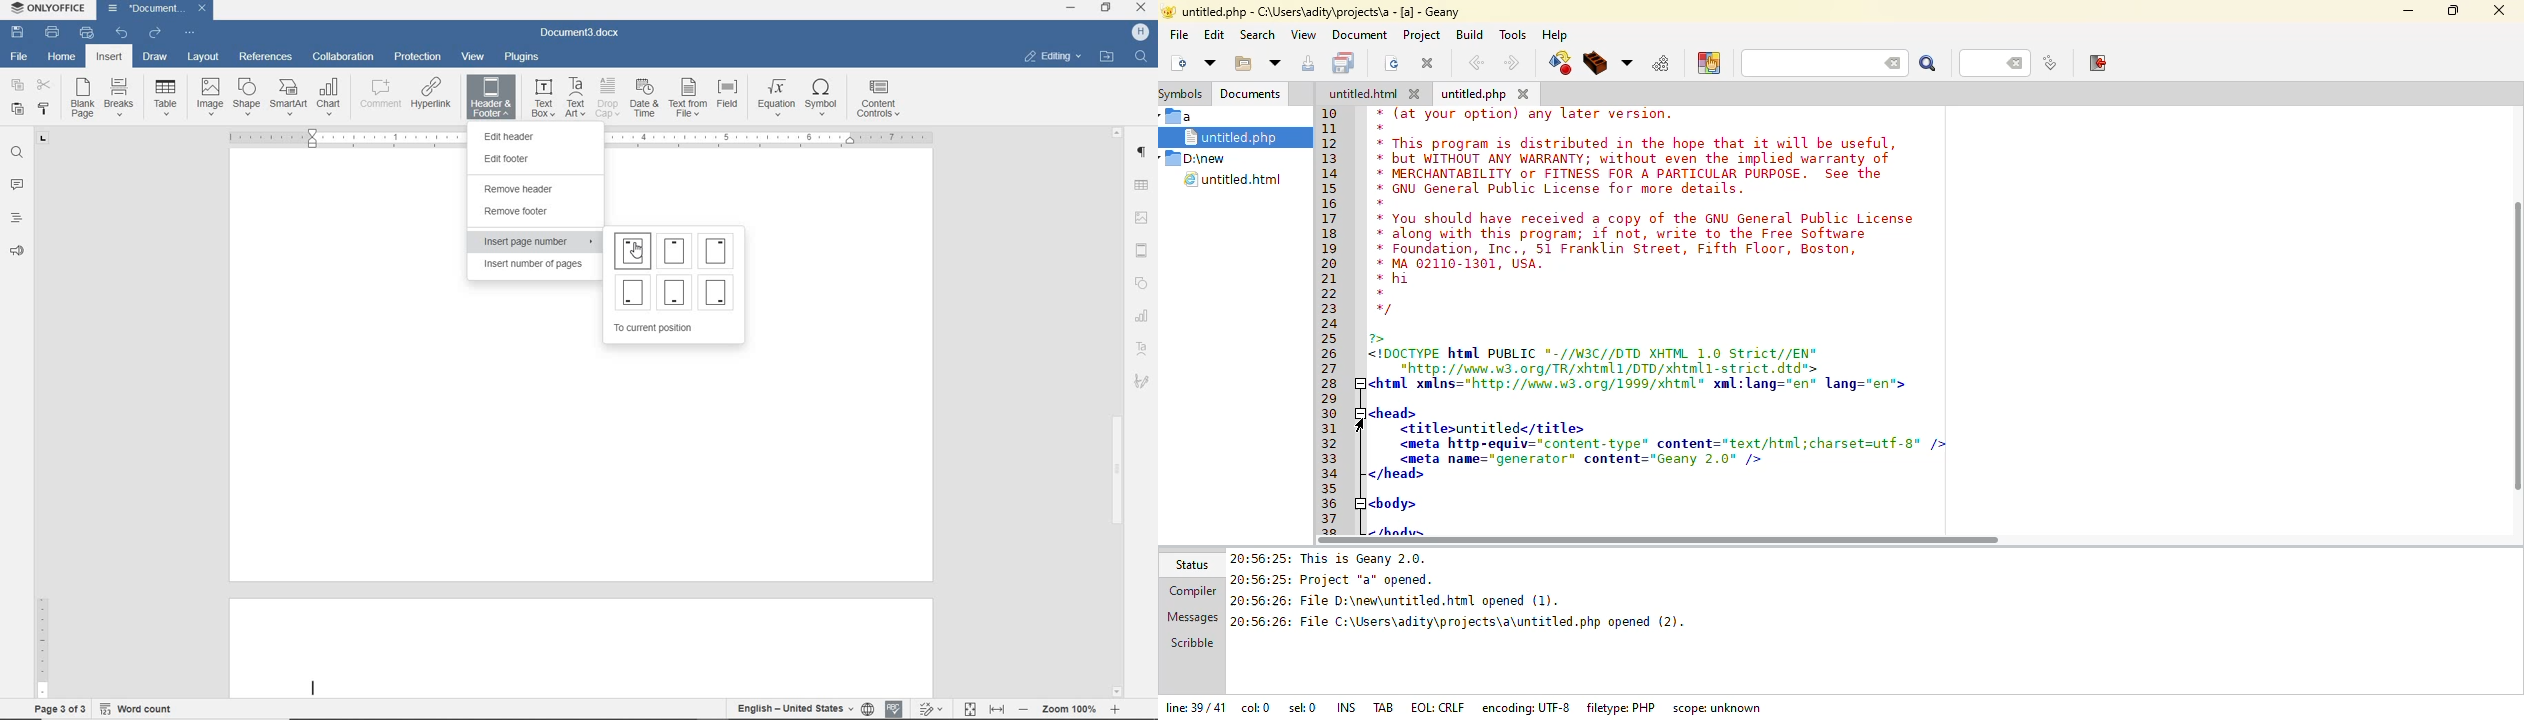  What do you see at coordinates (674, 248) in the screenshot?
I see `Page number at top center` at bounding box center [674, 248].